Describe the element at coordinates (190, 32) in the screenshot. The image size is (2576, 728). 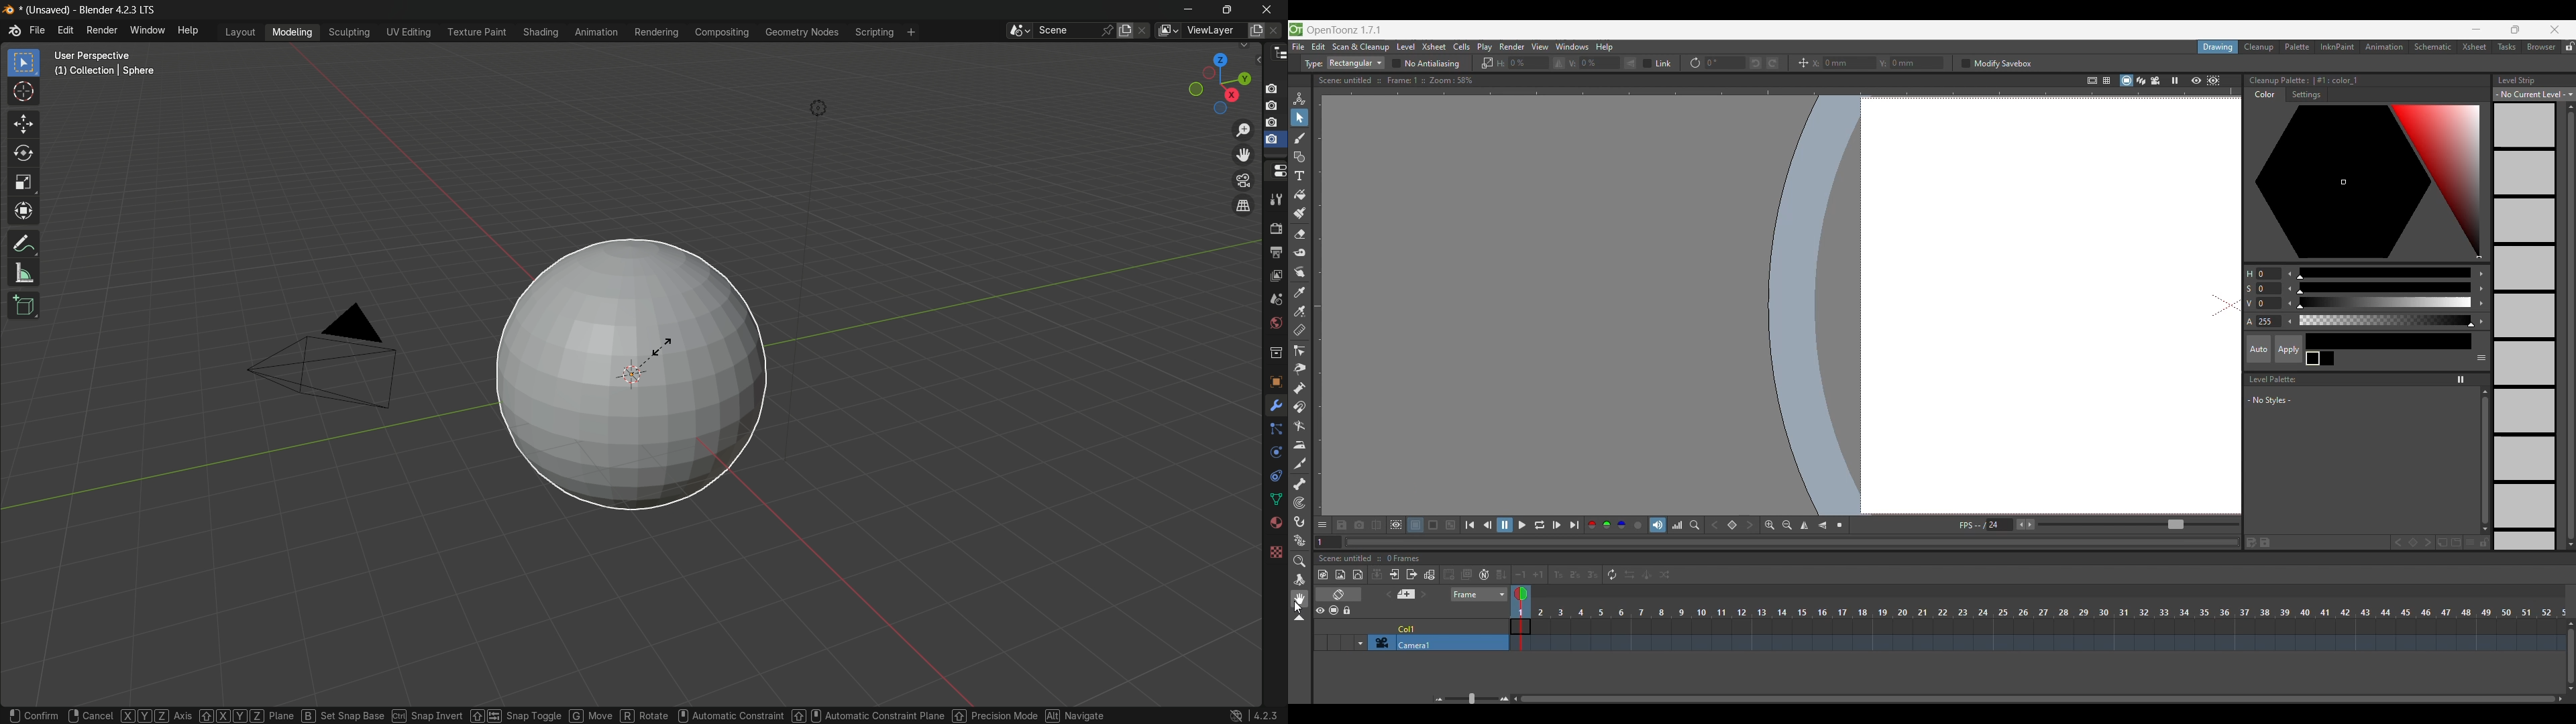
I see `help menu` at that location.